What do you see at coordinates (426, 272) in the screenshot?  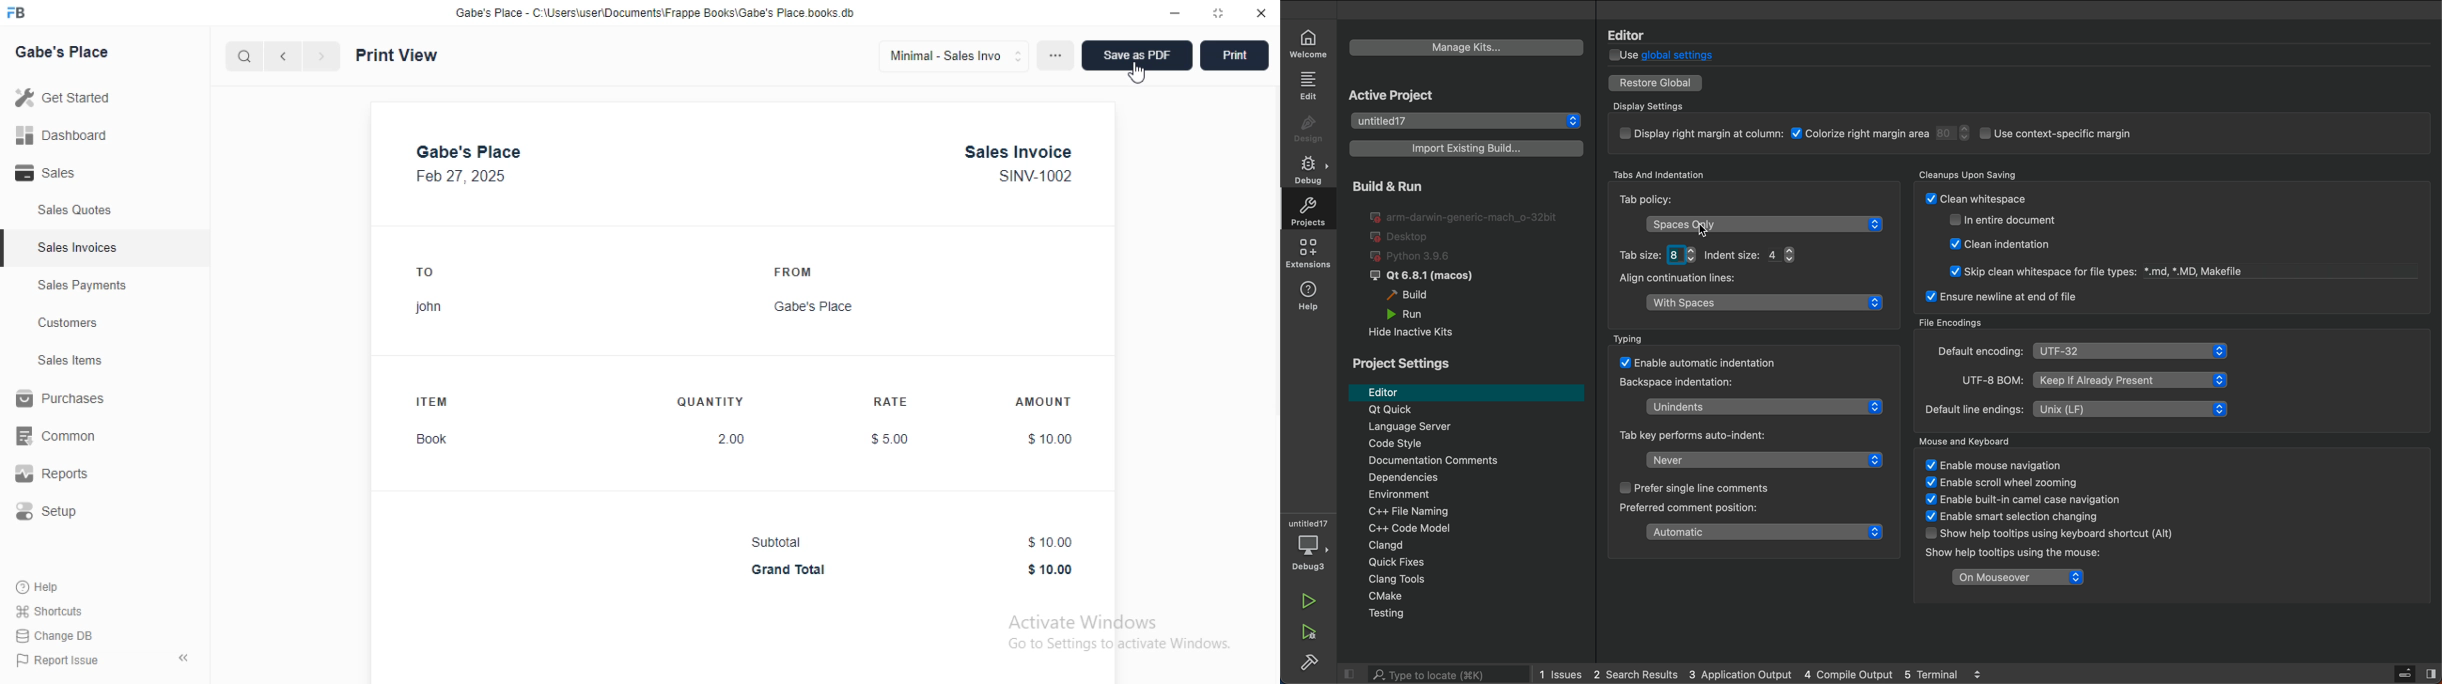 I see `TO` at bounding box center [426, 272].